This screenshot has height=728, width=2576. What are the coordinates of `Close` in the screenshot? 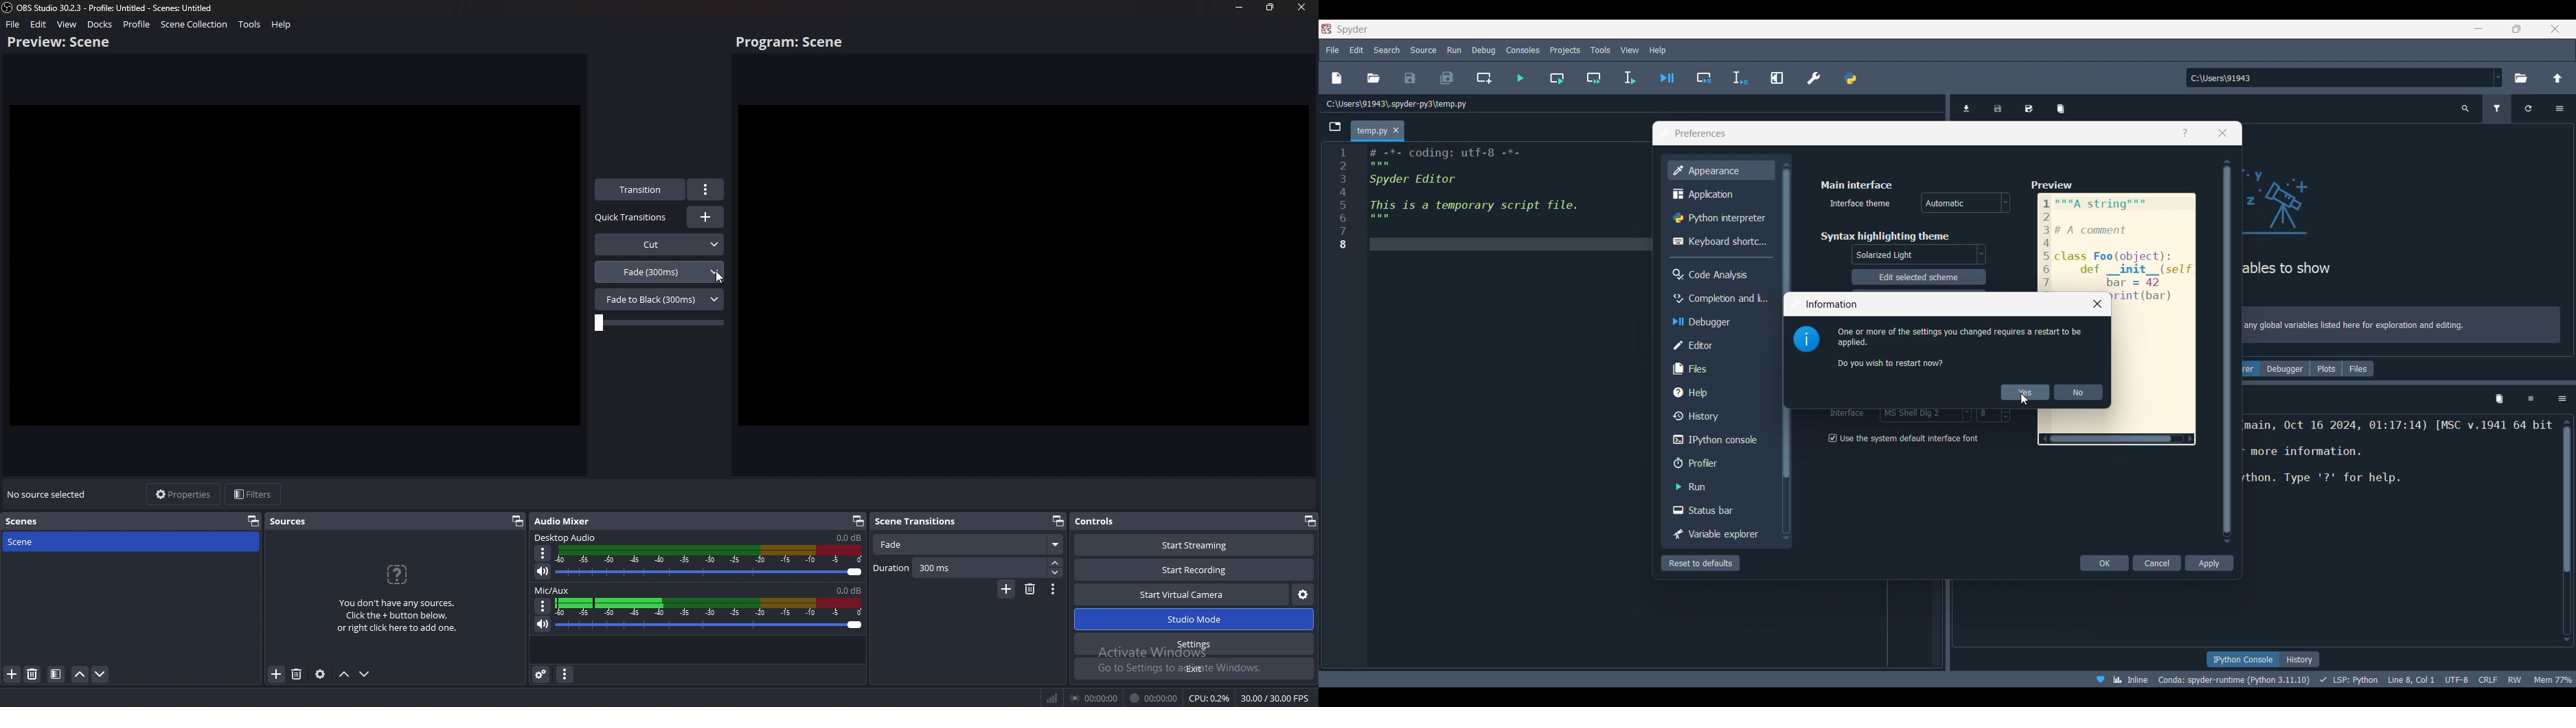 It's located at (2222, 133).